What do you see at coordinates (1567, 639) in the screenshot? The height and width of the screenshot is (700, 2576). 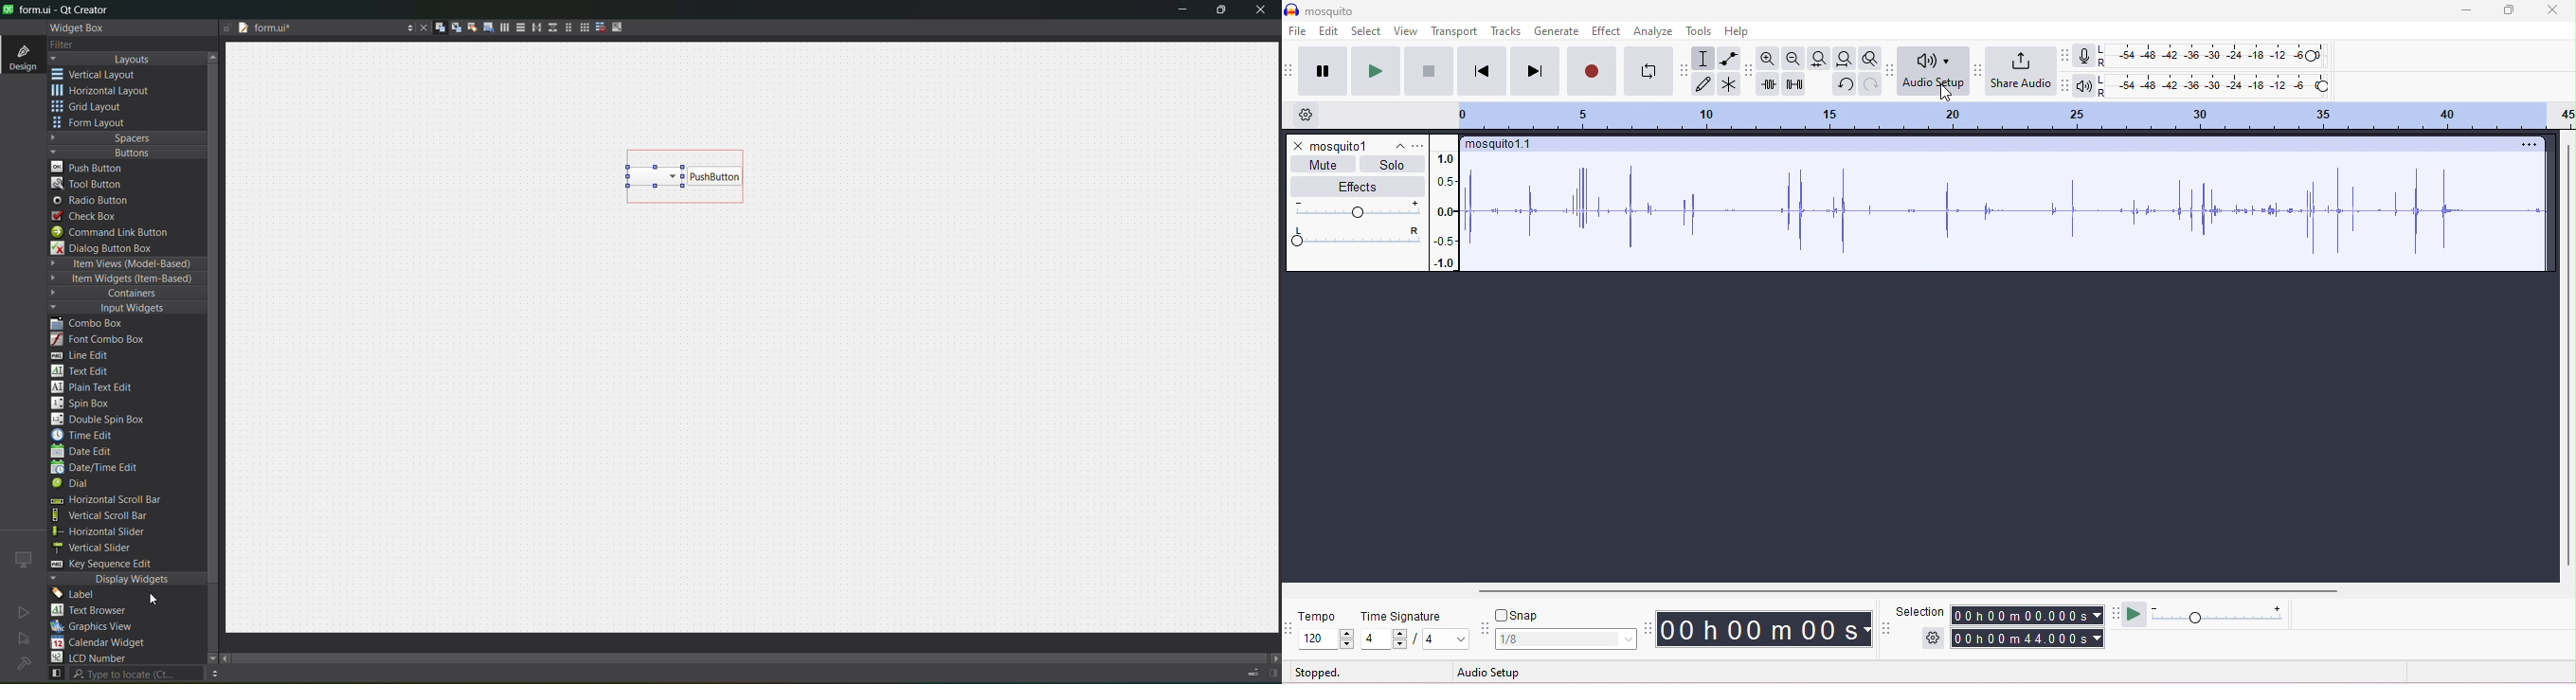 I see `select snap` at bounding box center [1567, 639].